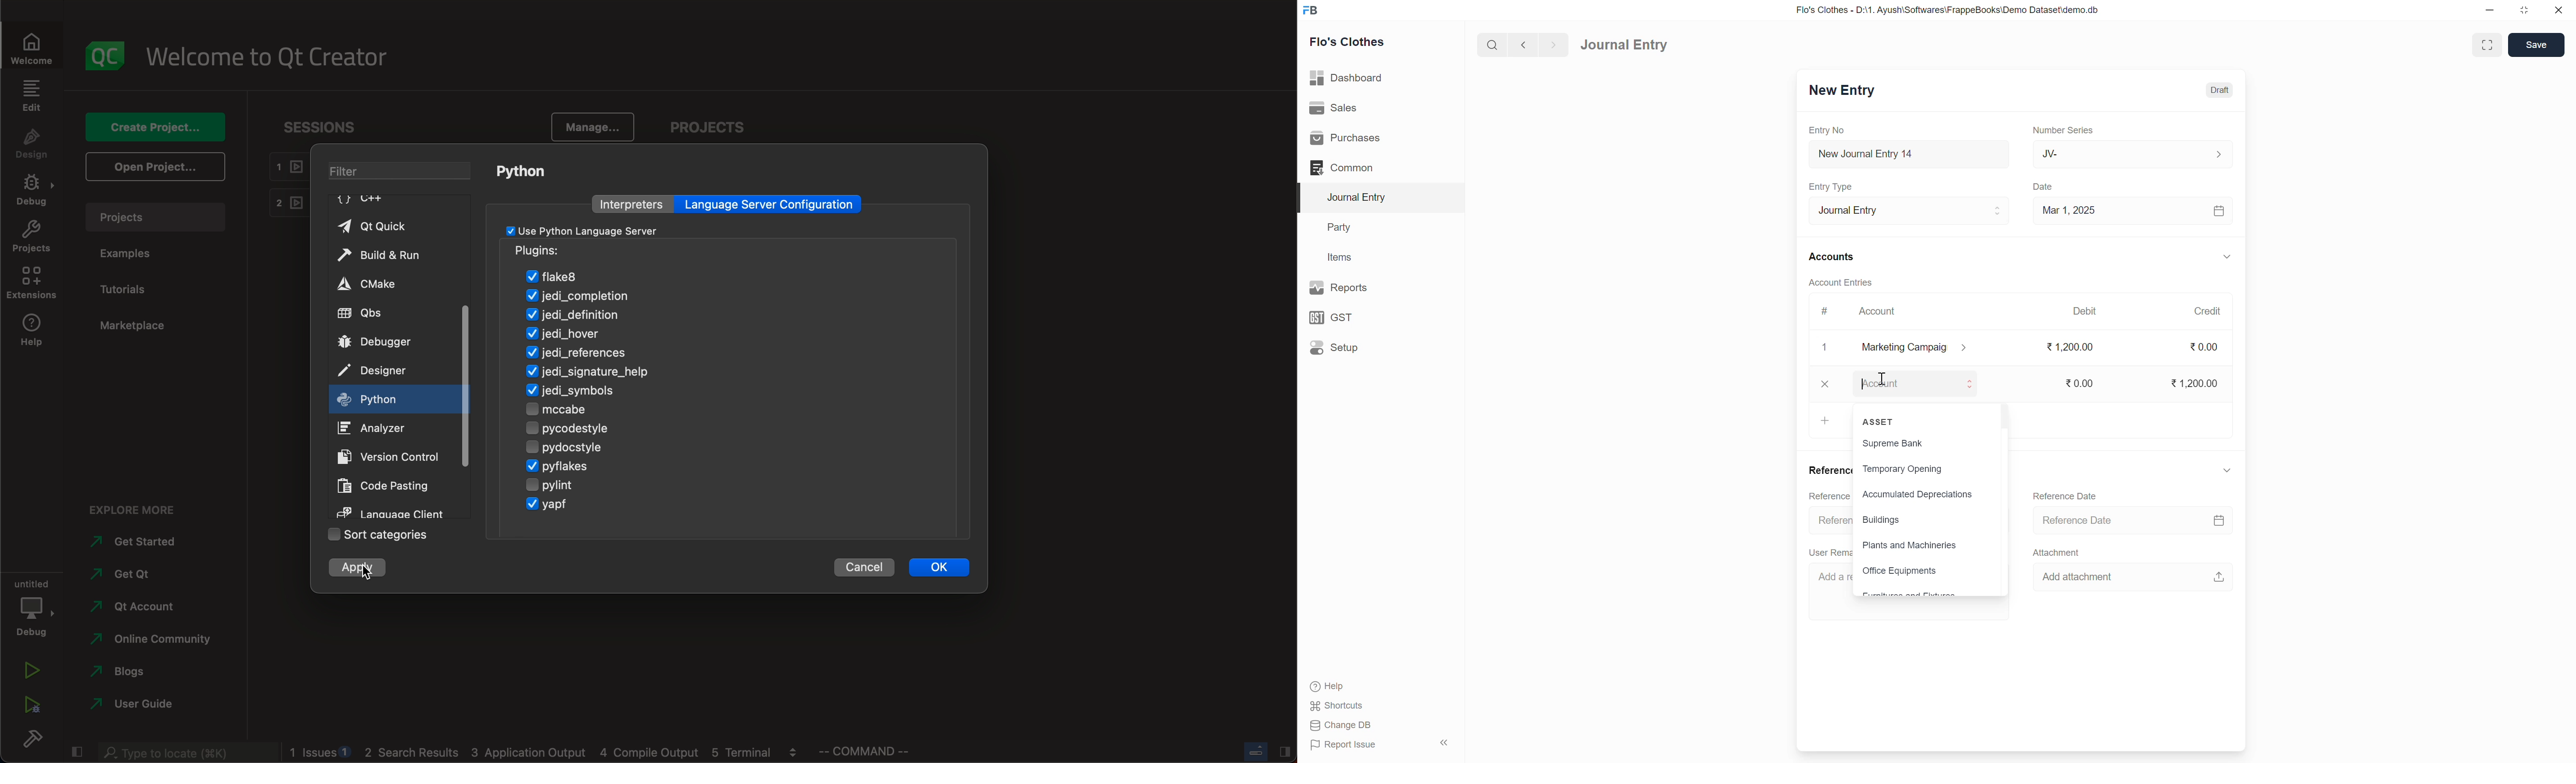 This screenshot has width=2576, height=784. What do you see at coordinates (1903, 470) in the screenshot?
I see `Temporary Opening` at bounding box center [1903, 470].